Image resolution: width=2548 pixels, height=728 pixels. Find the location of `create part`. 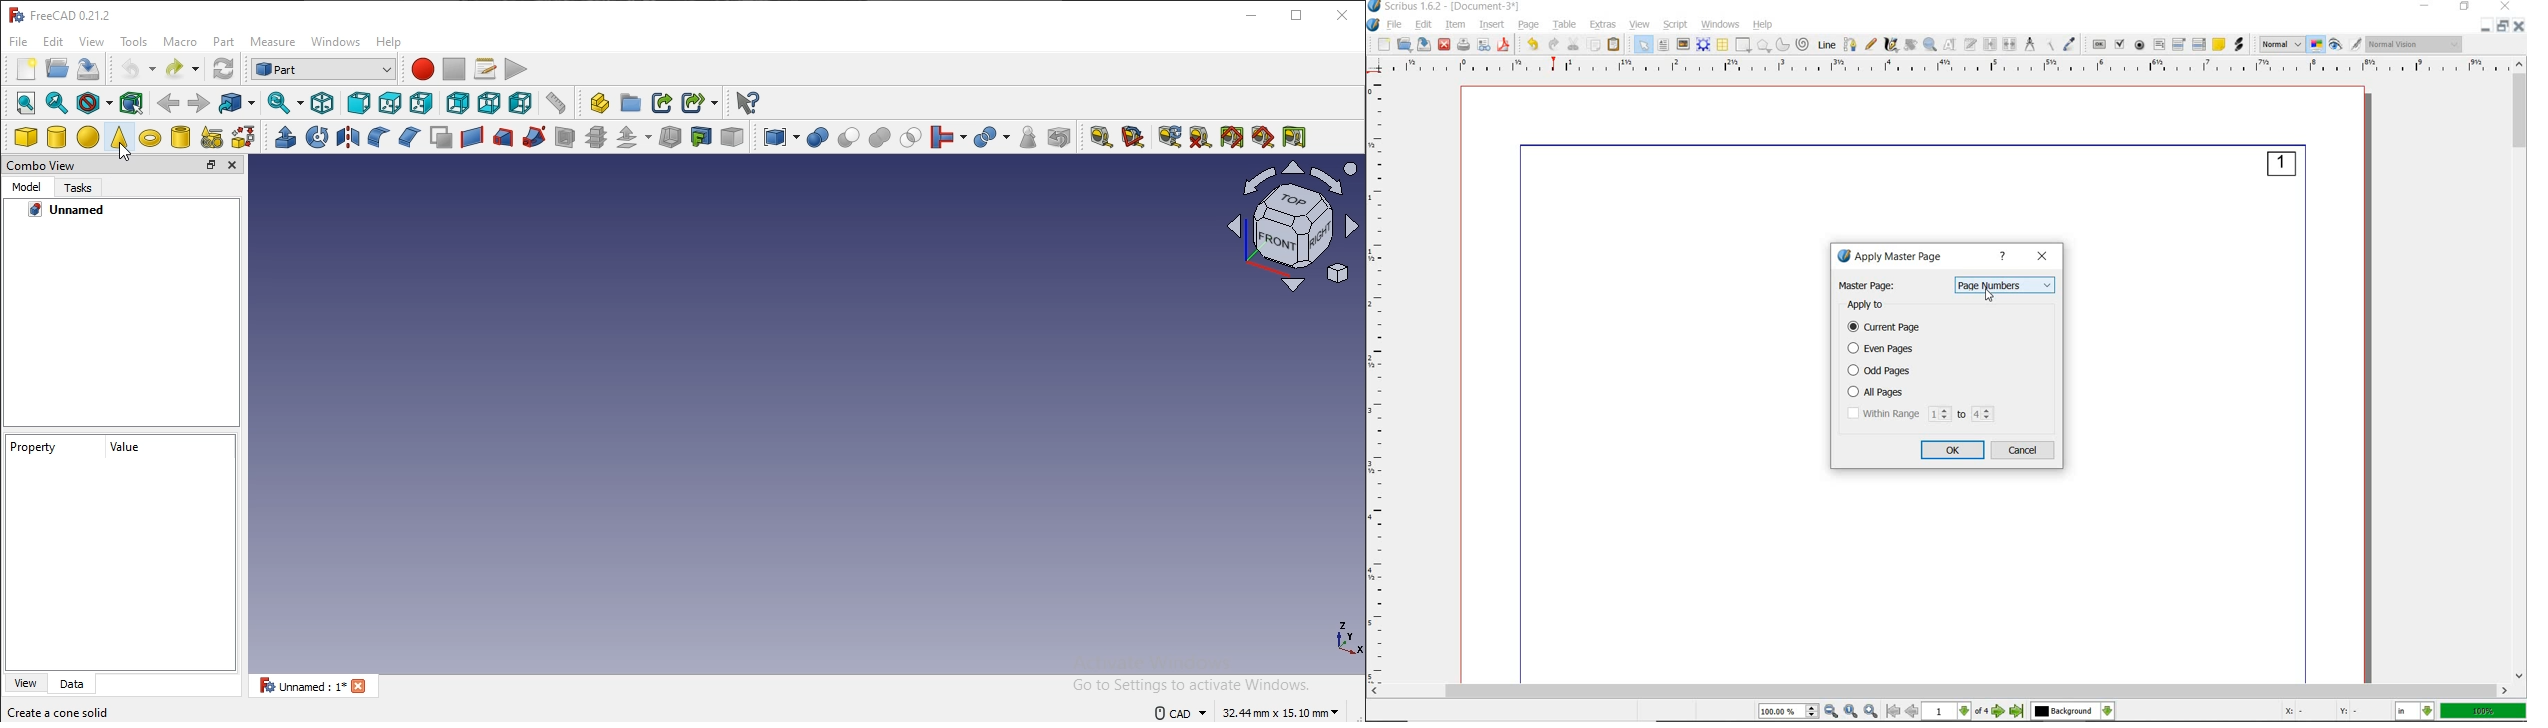

create part is located at coordinates (600, 104).